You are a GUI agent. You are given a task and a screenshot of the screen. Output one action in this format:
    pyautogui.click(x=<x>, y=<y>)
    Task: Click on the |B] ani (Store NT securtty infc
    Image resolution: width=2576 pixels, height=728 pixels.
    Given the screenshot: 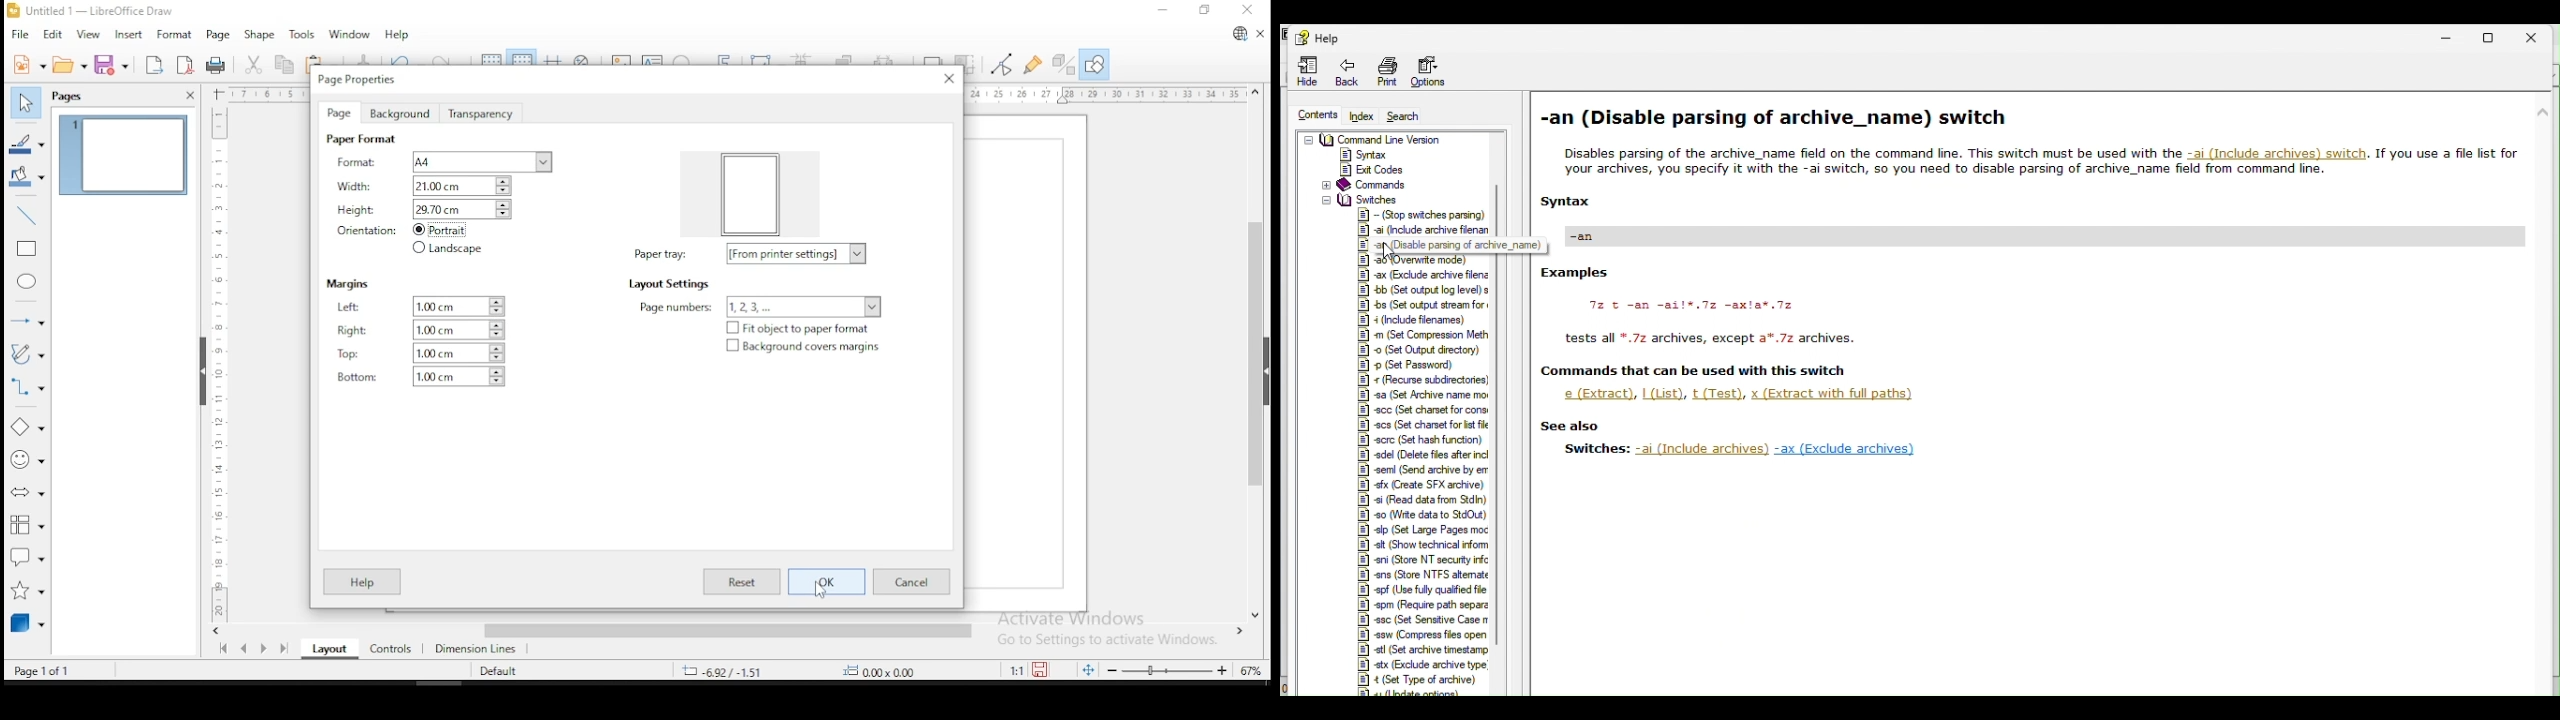 What is the action you would take?
    pyautogui.click(x=1421, y=560)
    